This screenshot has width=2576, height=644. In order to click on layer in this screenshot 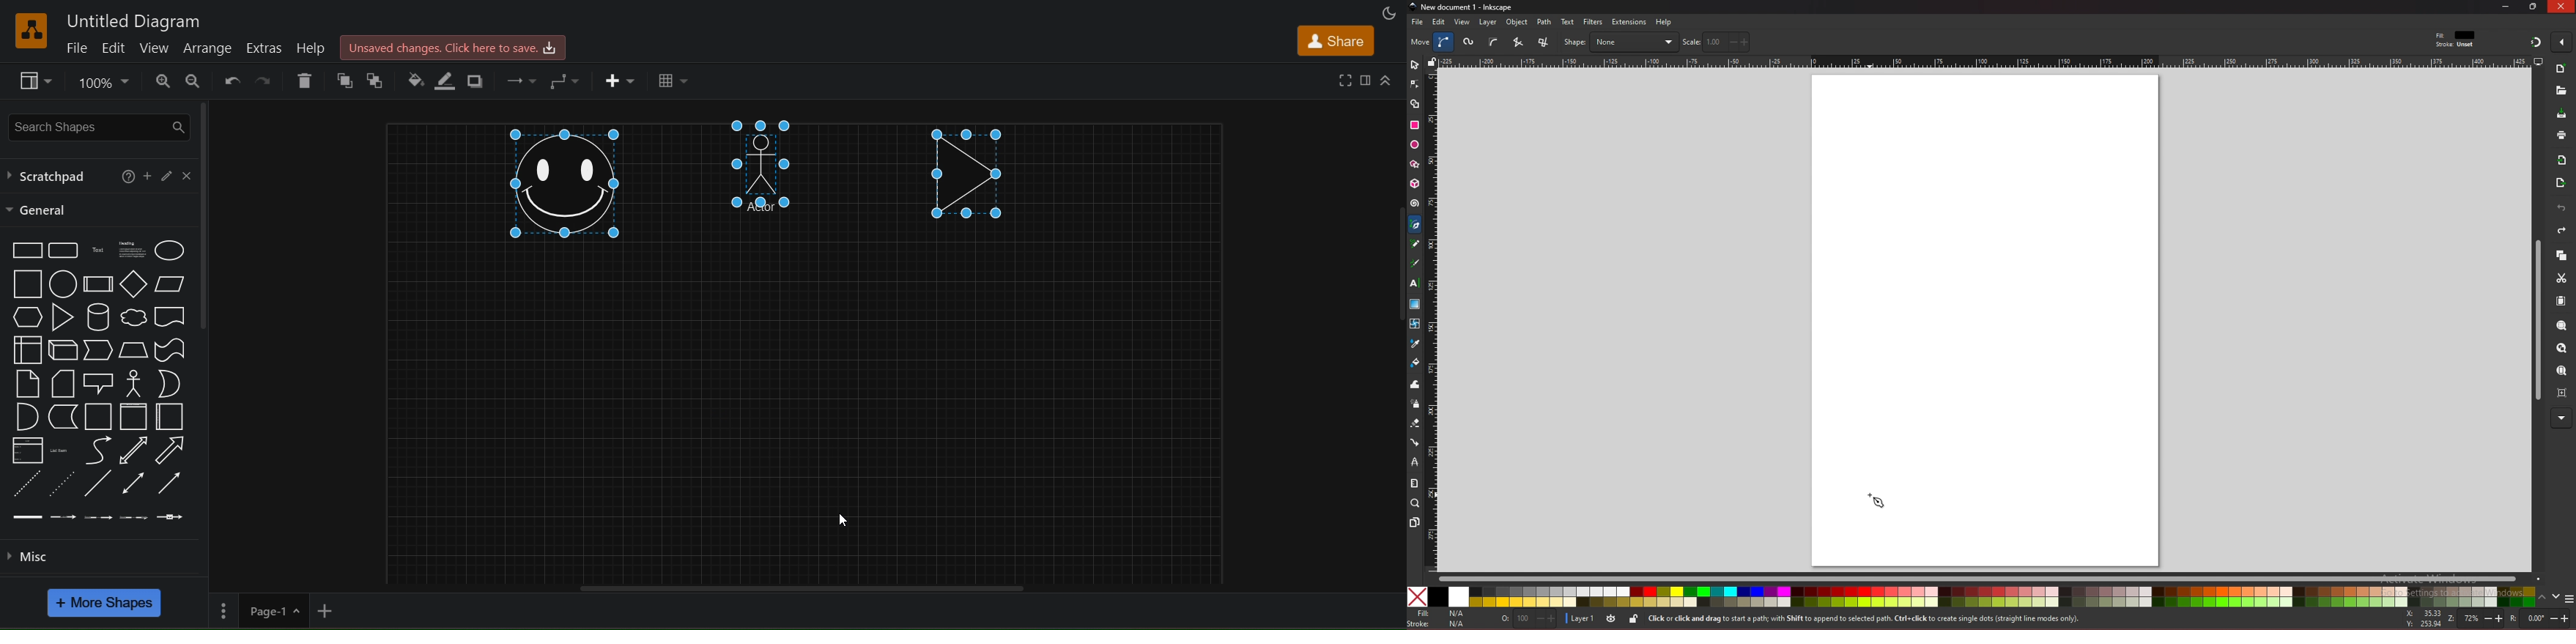, I will do `click(1488, 22)`.